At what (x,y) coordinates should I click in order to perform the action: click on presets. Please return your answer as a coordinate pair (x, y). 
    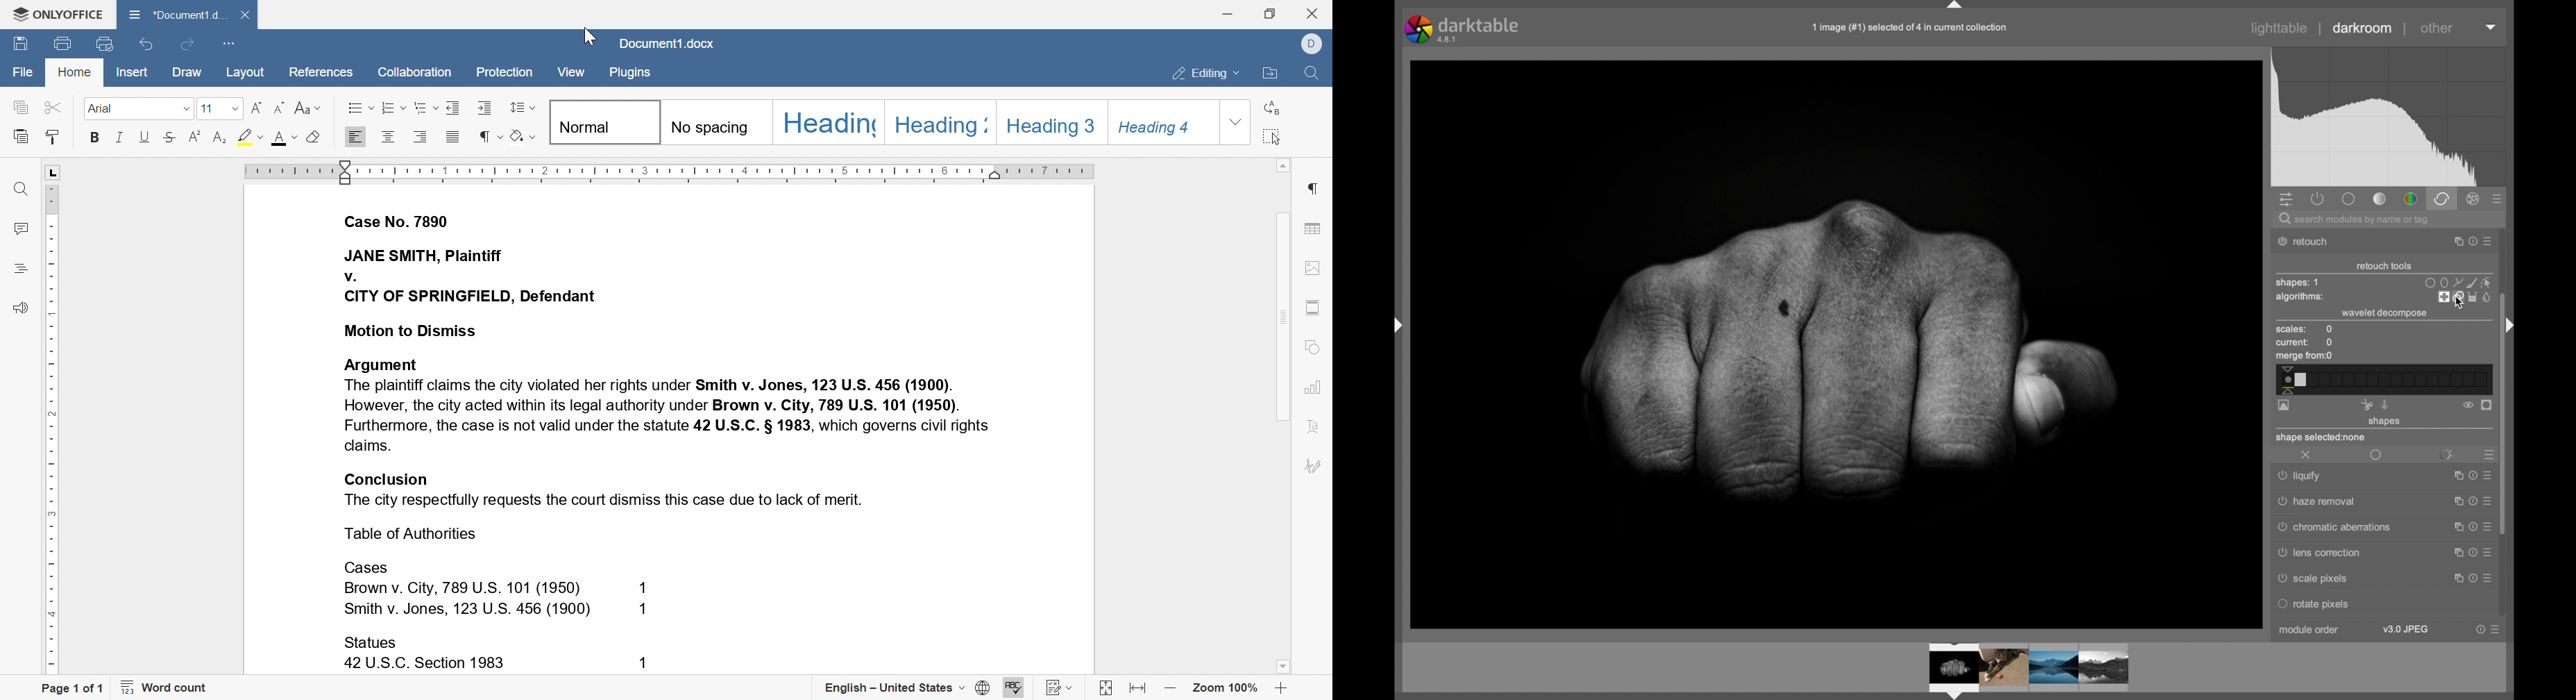
    Looking at the image, I should click on (2498, 200).